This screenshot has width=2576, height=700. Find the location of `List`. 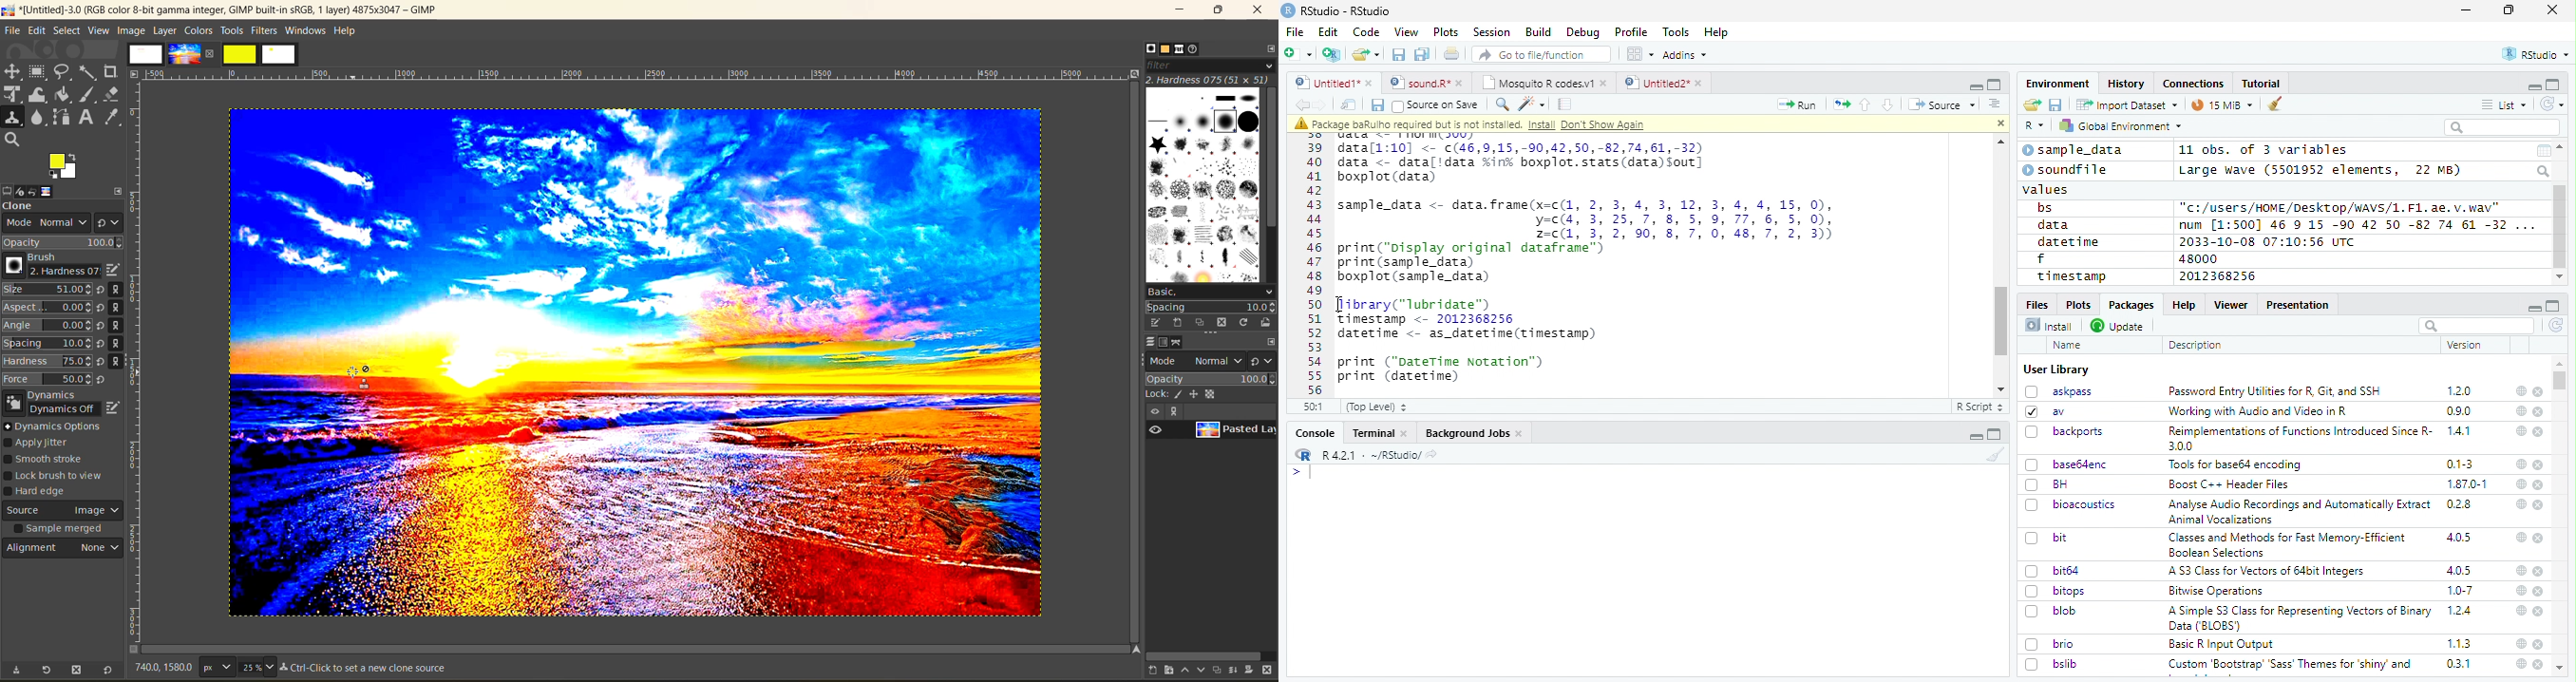

List is located at coordinates (2505, 105).